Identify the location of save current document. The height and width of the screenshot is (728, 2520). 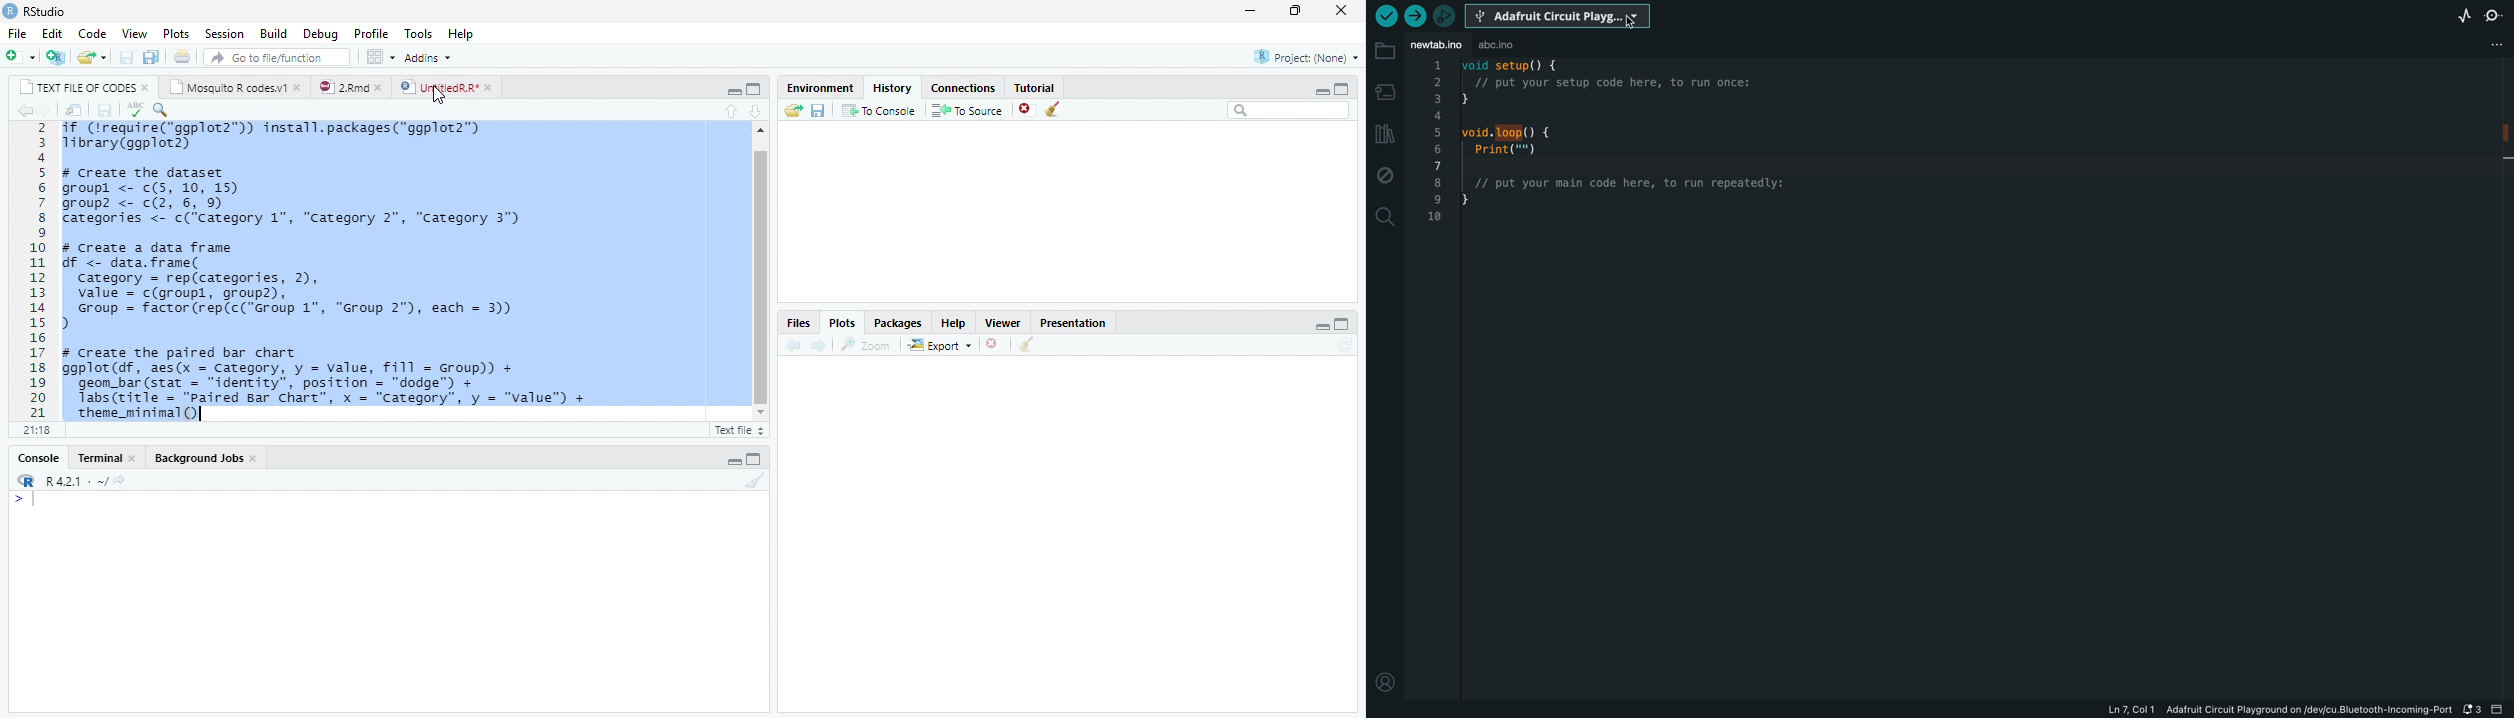
(105, 110).